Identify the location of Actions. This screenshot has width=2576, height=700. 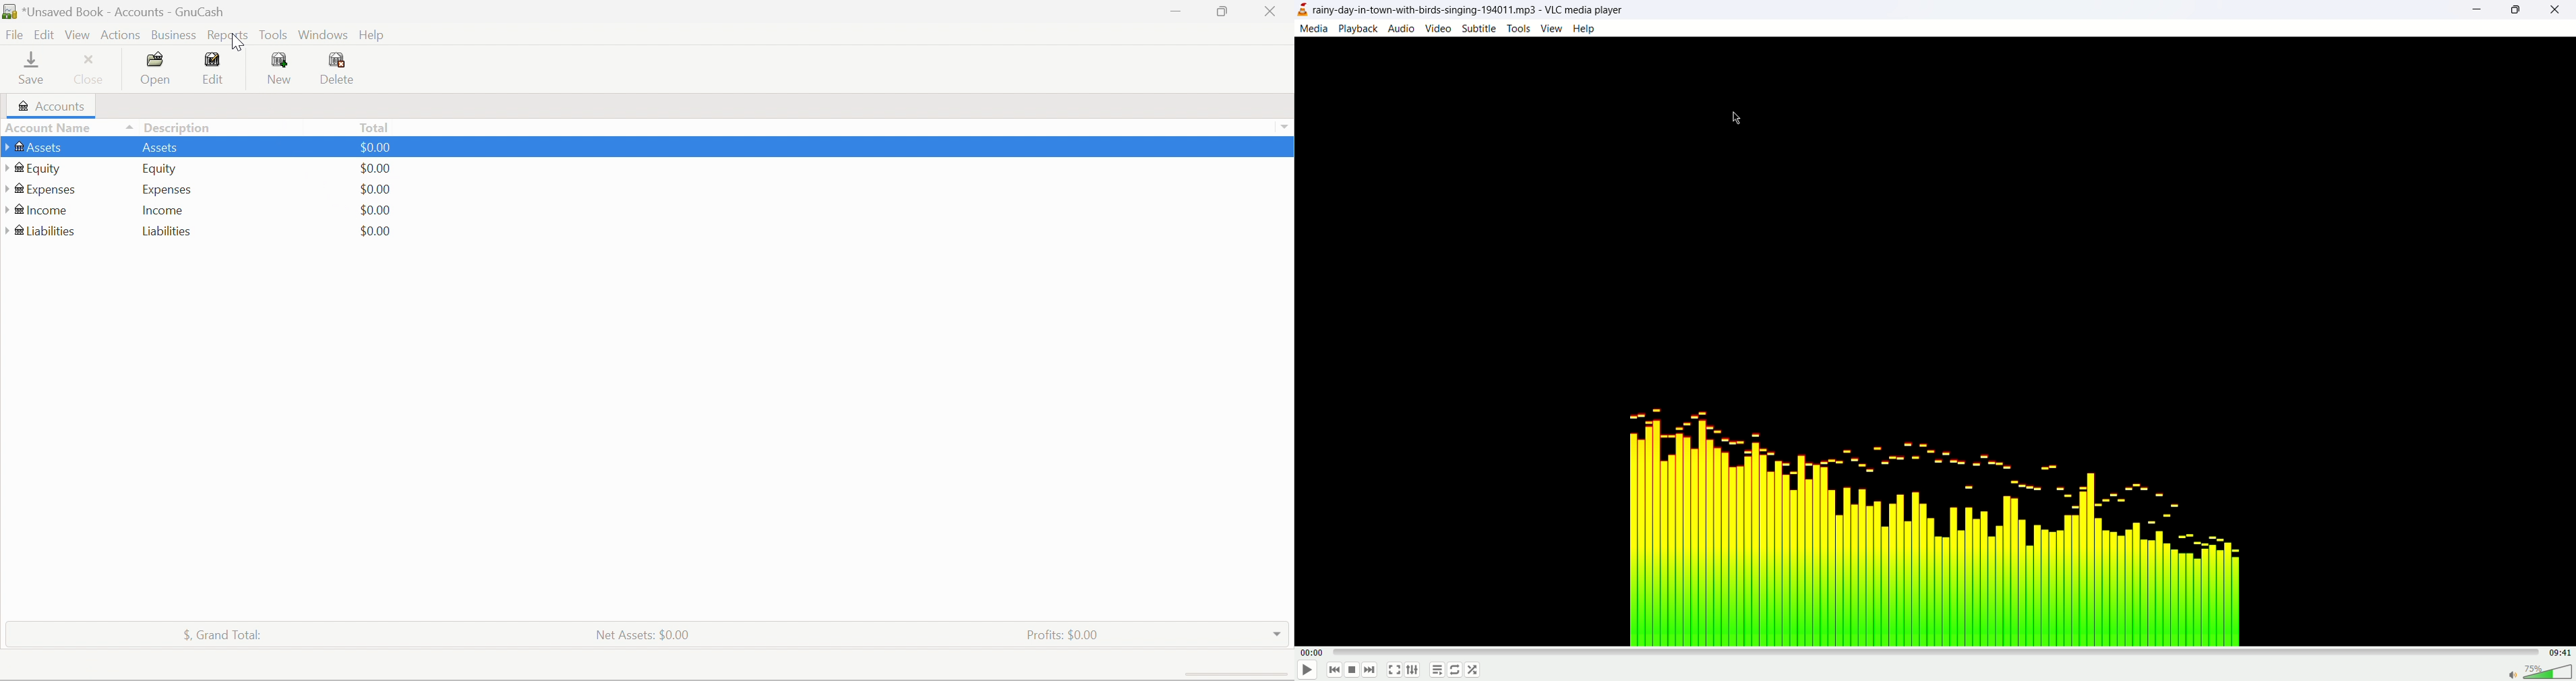
(121, 33).